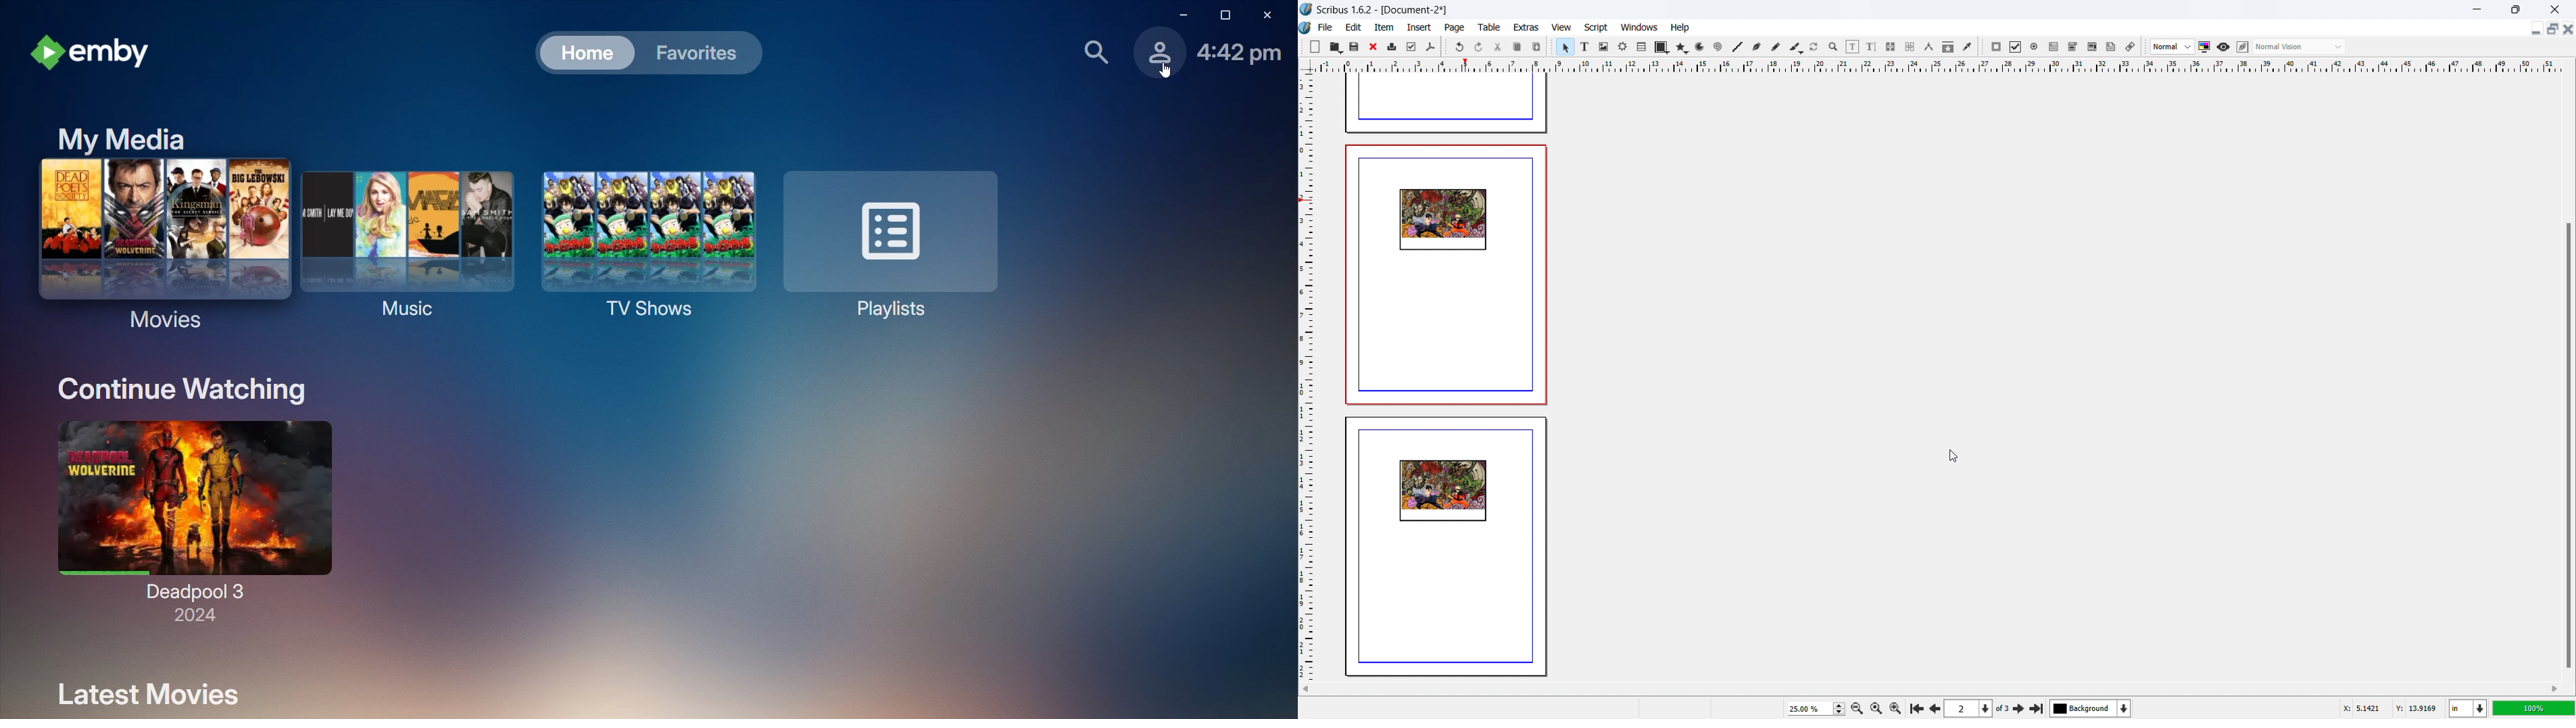 The image size is (2576, 728). What do you see at coordinates (2072, 47) in the screenshot?
I see `pdf combo box` at bounding box center [2072, 47].